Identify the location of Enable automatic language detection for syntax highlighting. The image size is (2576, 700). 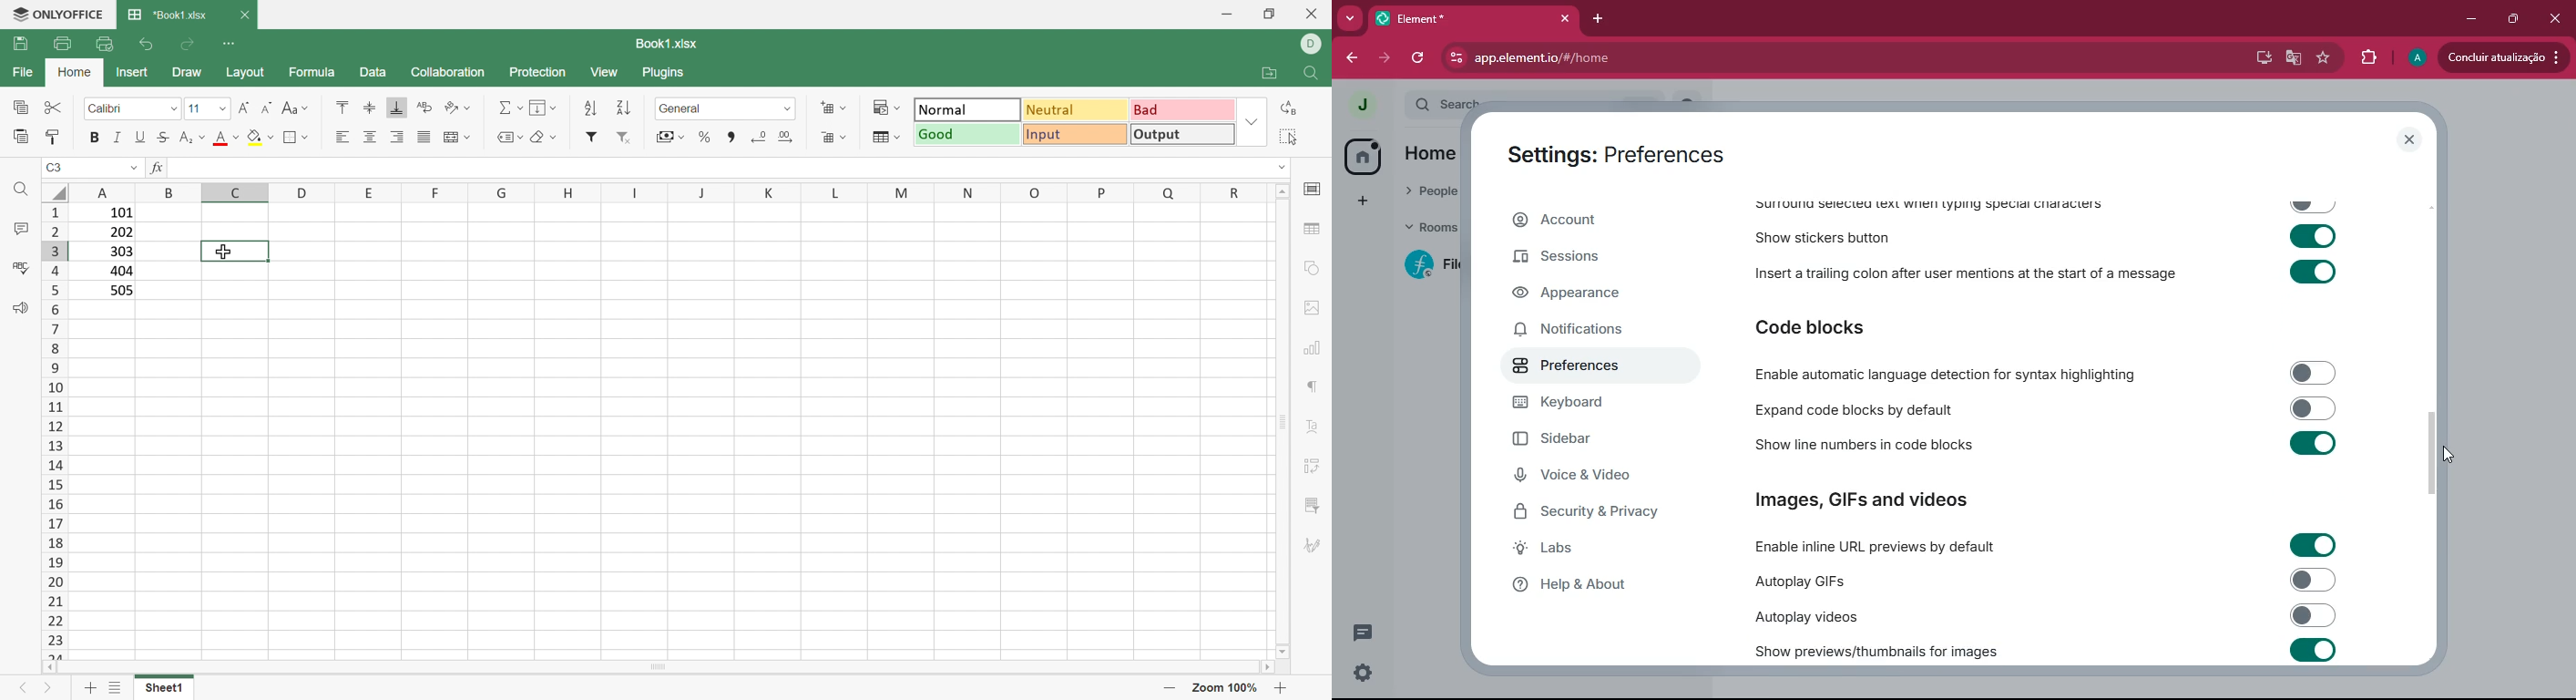
(2043, 373).